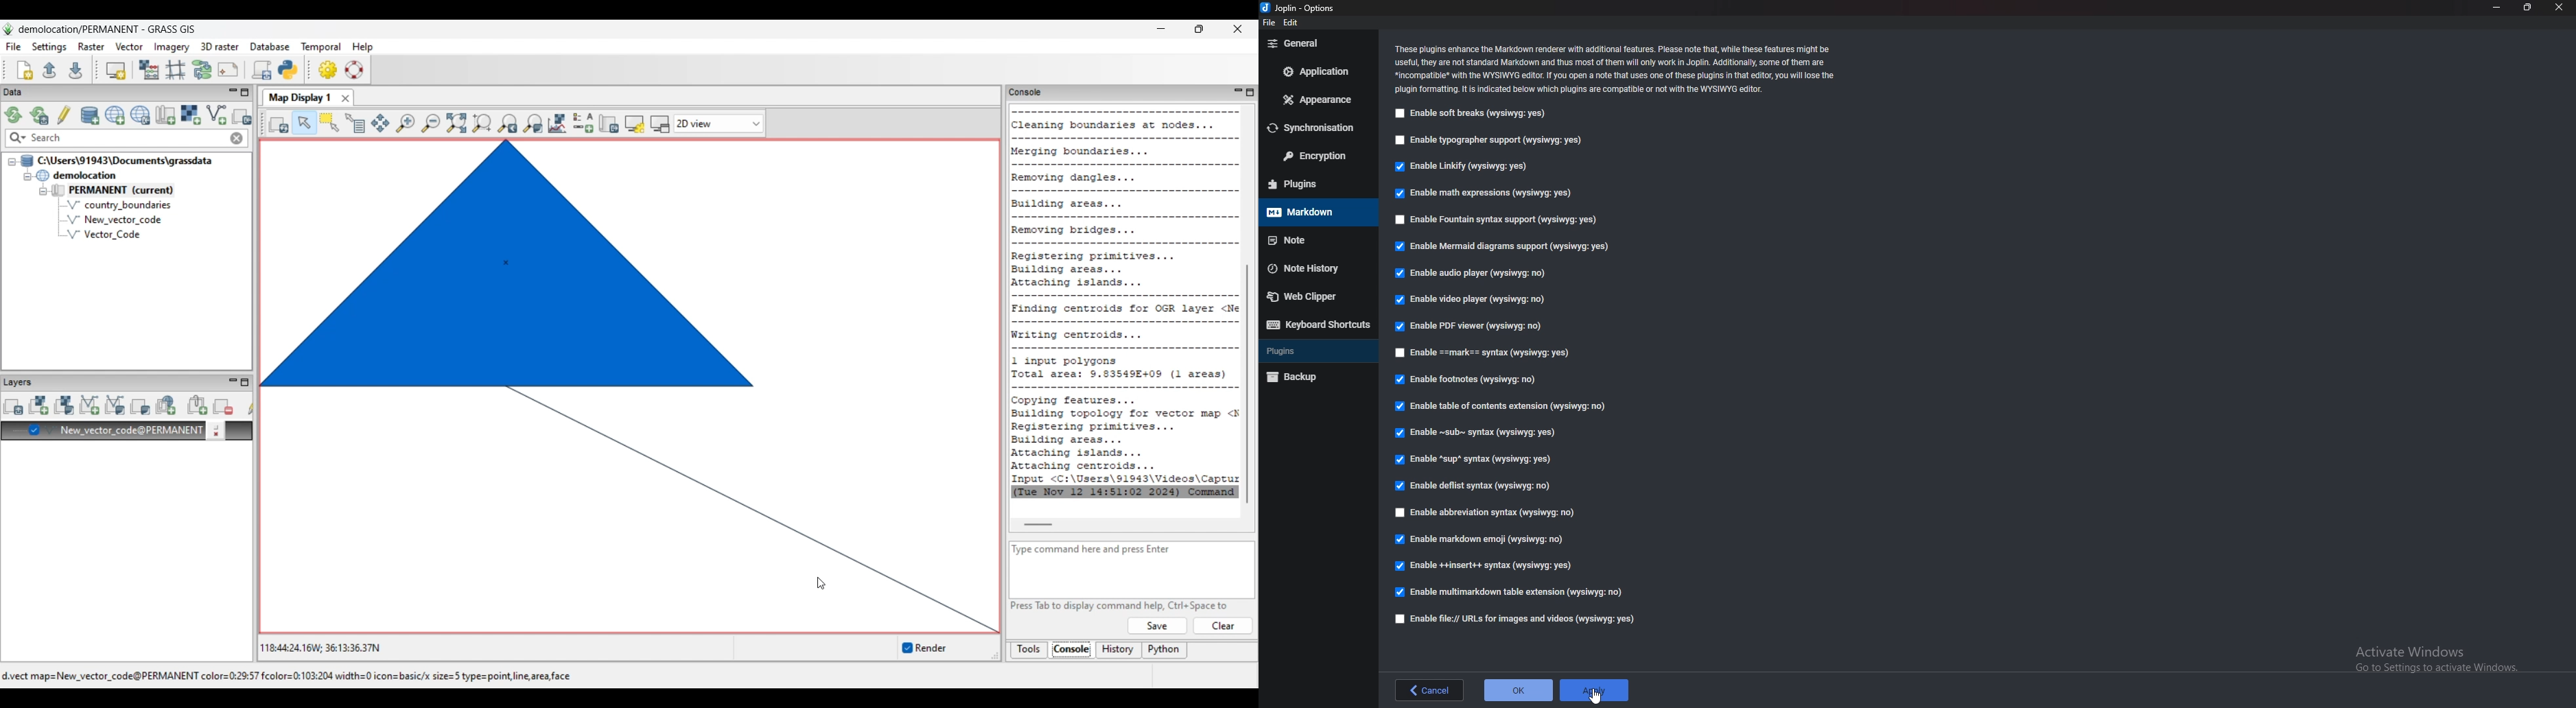 This screenshot has width=2576, height=728. What do you see at coordinates (2497, 8) in the screenshot?
I see `Minimize` at bounding box center [2497, 8].